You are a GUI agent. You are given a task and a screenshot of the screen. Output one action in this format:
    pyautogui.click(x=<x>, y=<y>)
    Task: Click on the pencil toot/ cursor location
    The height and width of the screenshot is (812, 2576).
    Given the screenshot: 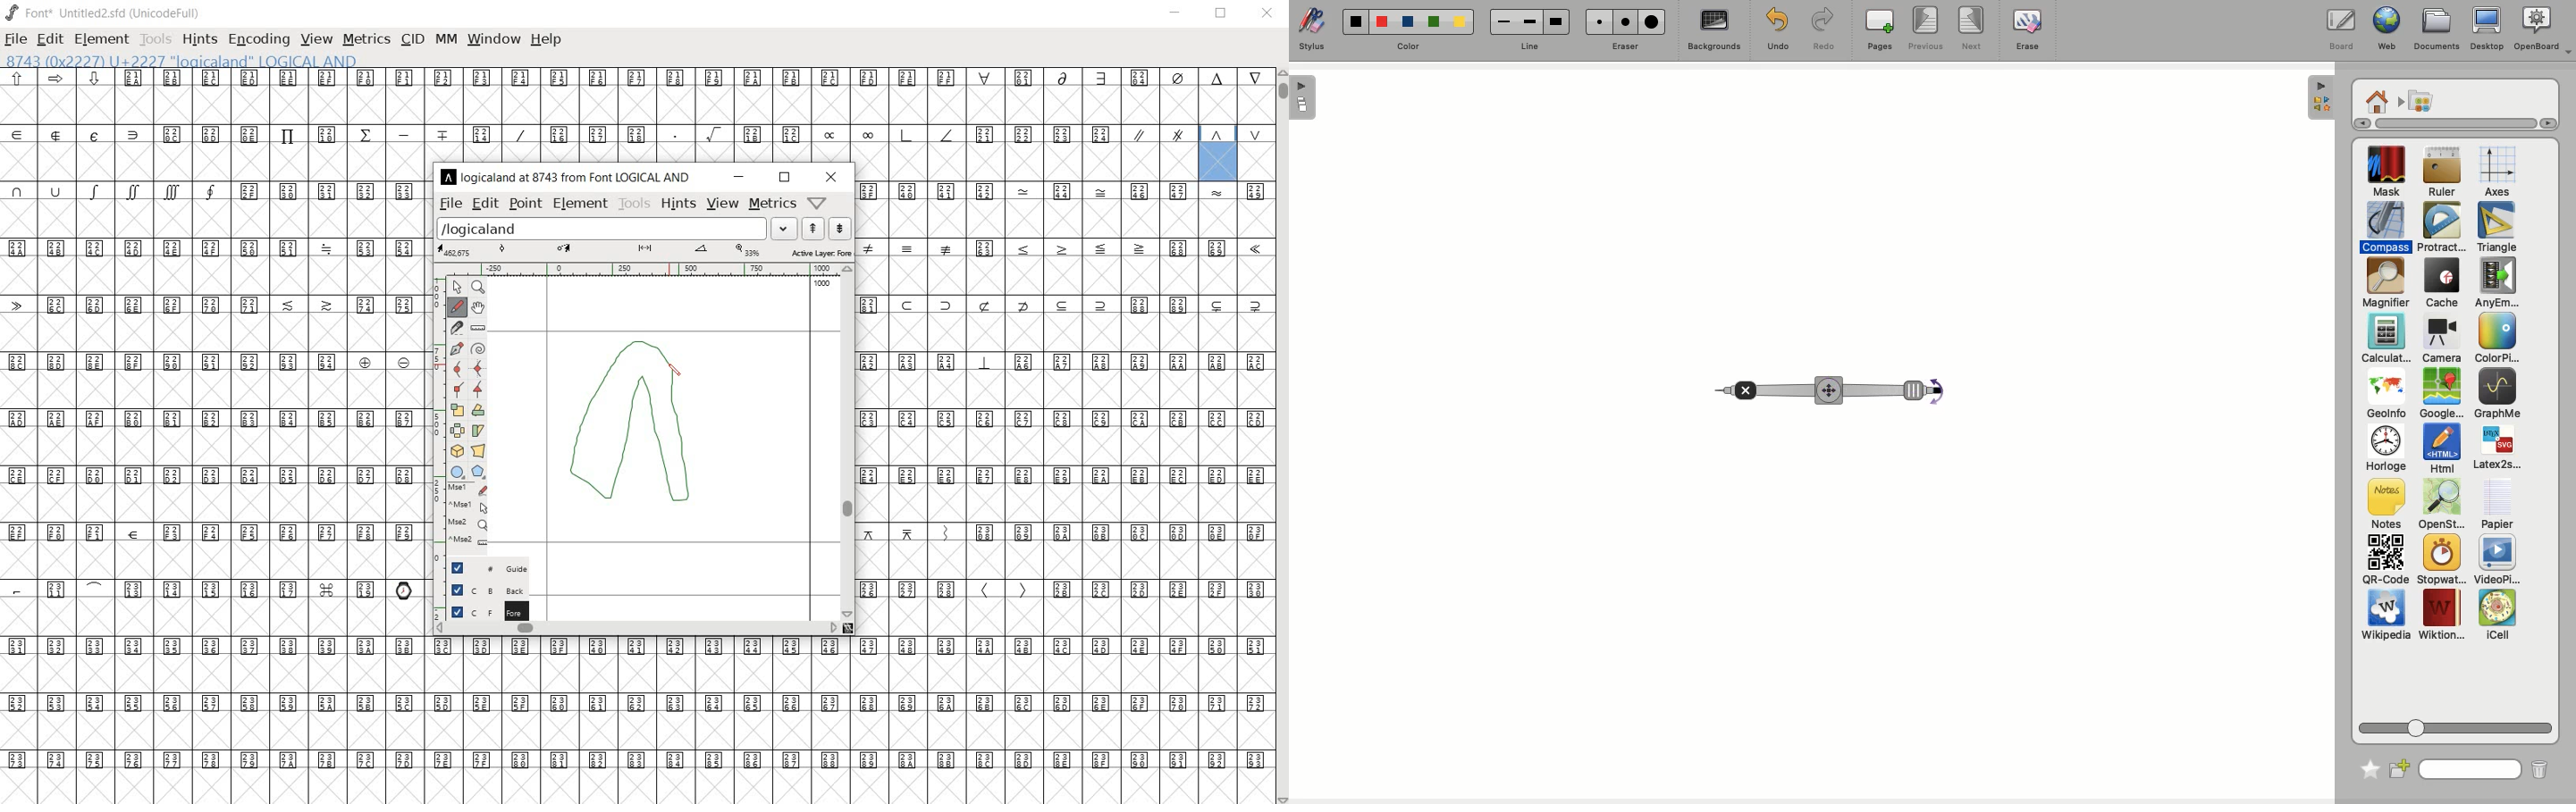 What is the action you would take?
    pyautogui.click(x=678, y=373)
    